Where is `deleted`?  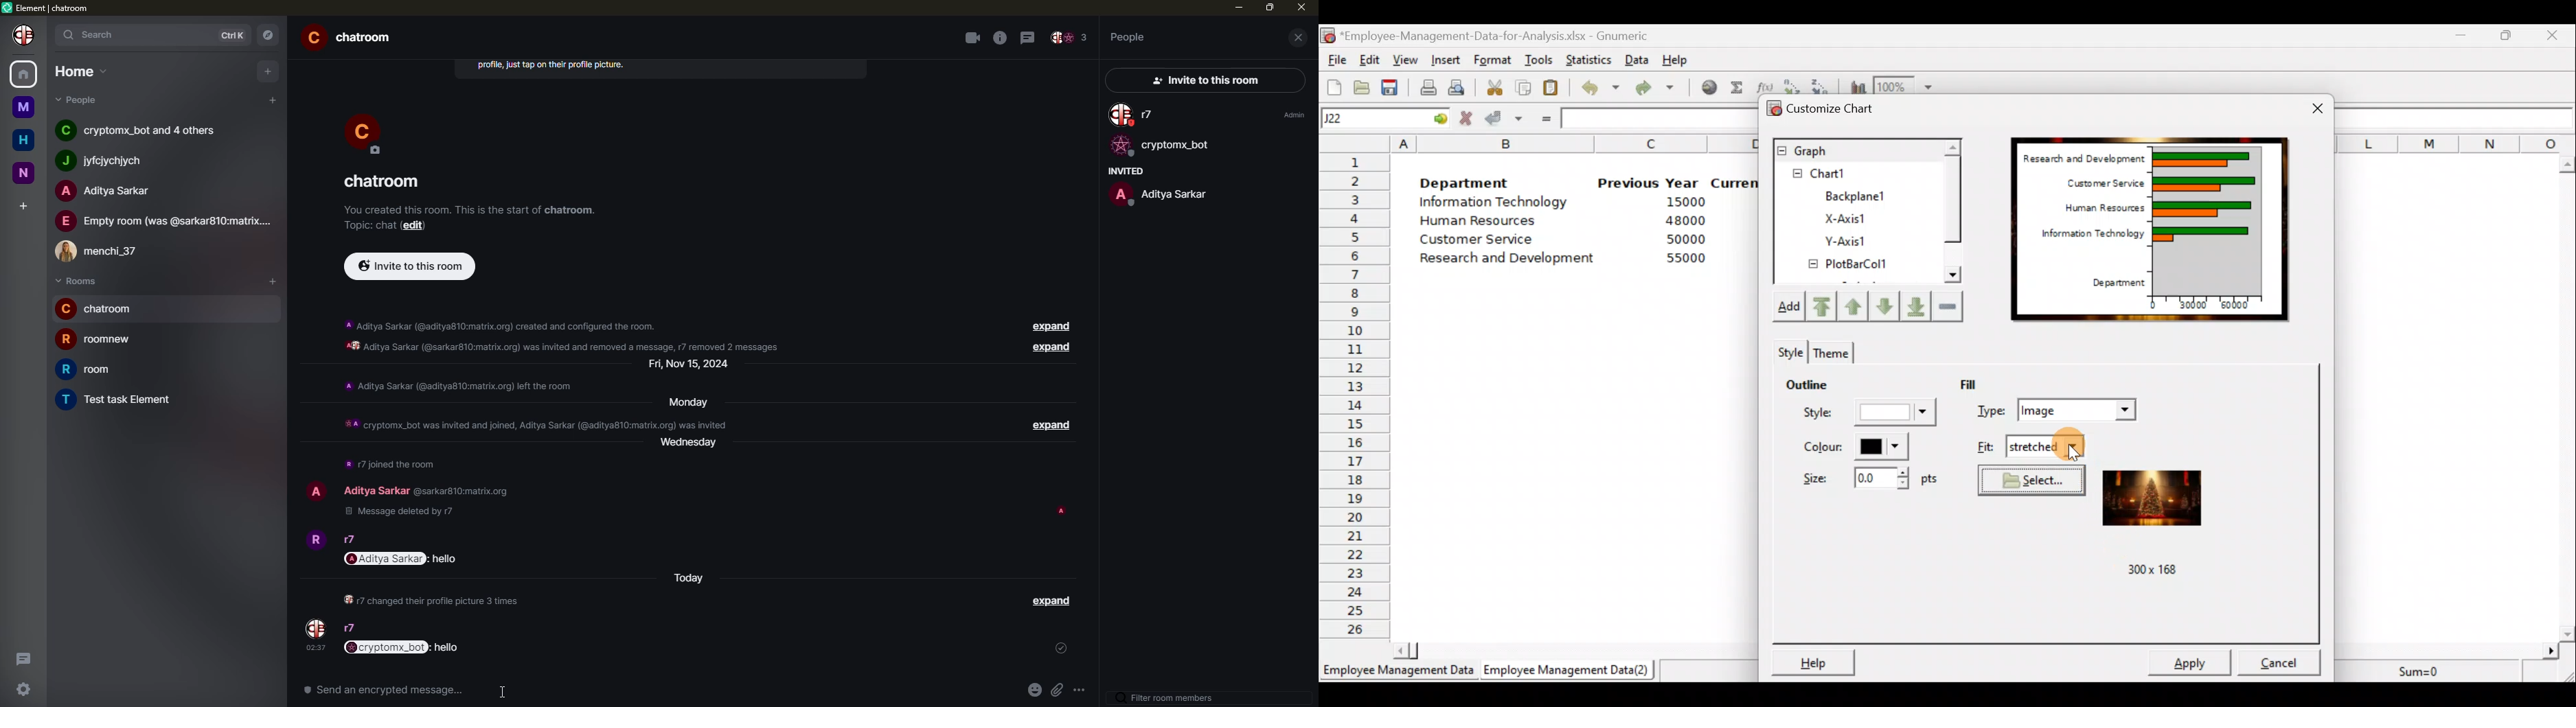 deleted is located at coordinates (400, 515).